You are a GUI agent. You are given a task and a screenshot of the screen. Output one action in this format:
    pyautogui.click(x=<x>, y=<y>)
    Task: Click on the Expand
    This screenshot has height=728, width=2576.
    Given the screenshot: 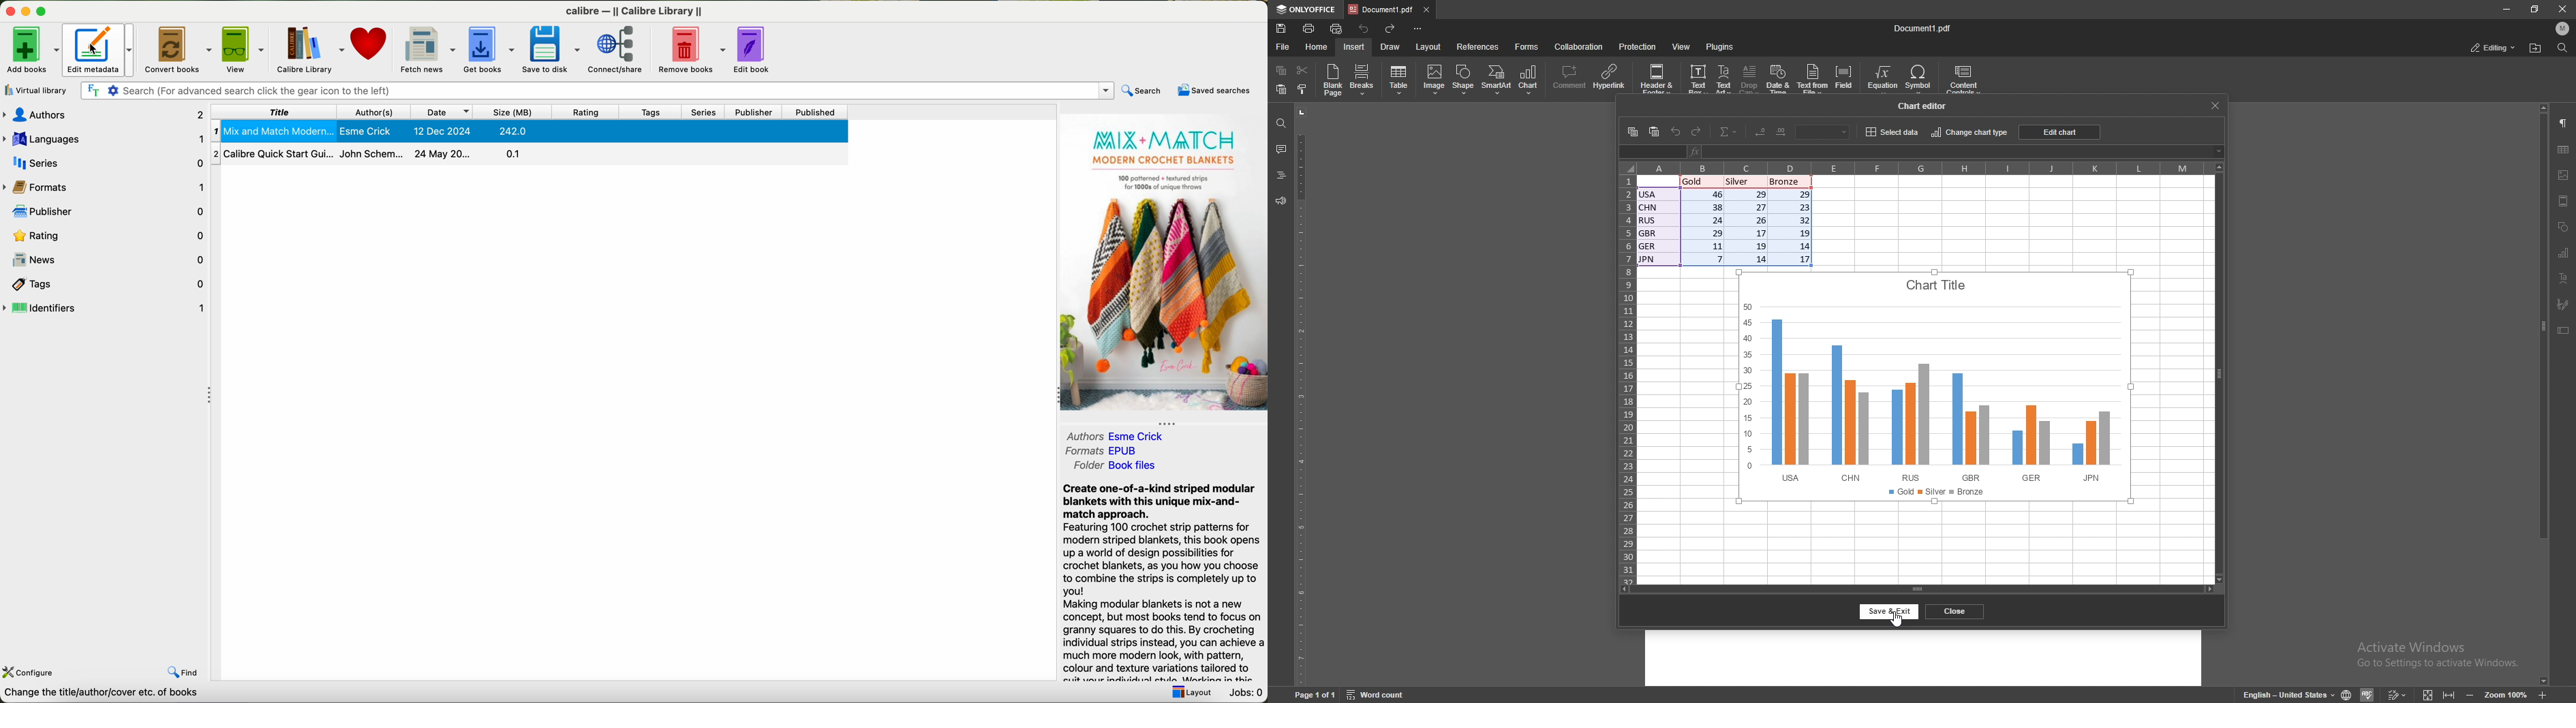 What is the action you would take?
    pyautogui.click(x=2449, y=696)
    